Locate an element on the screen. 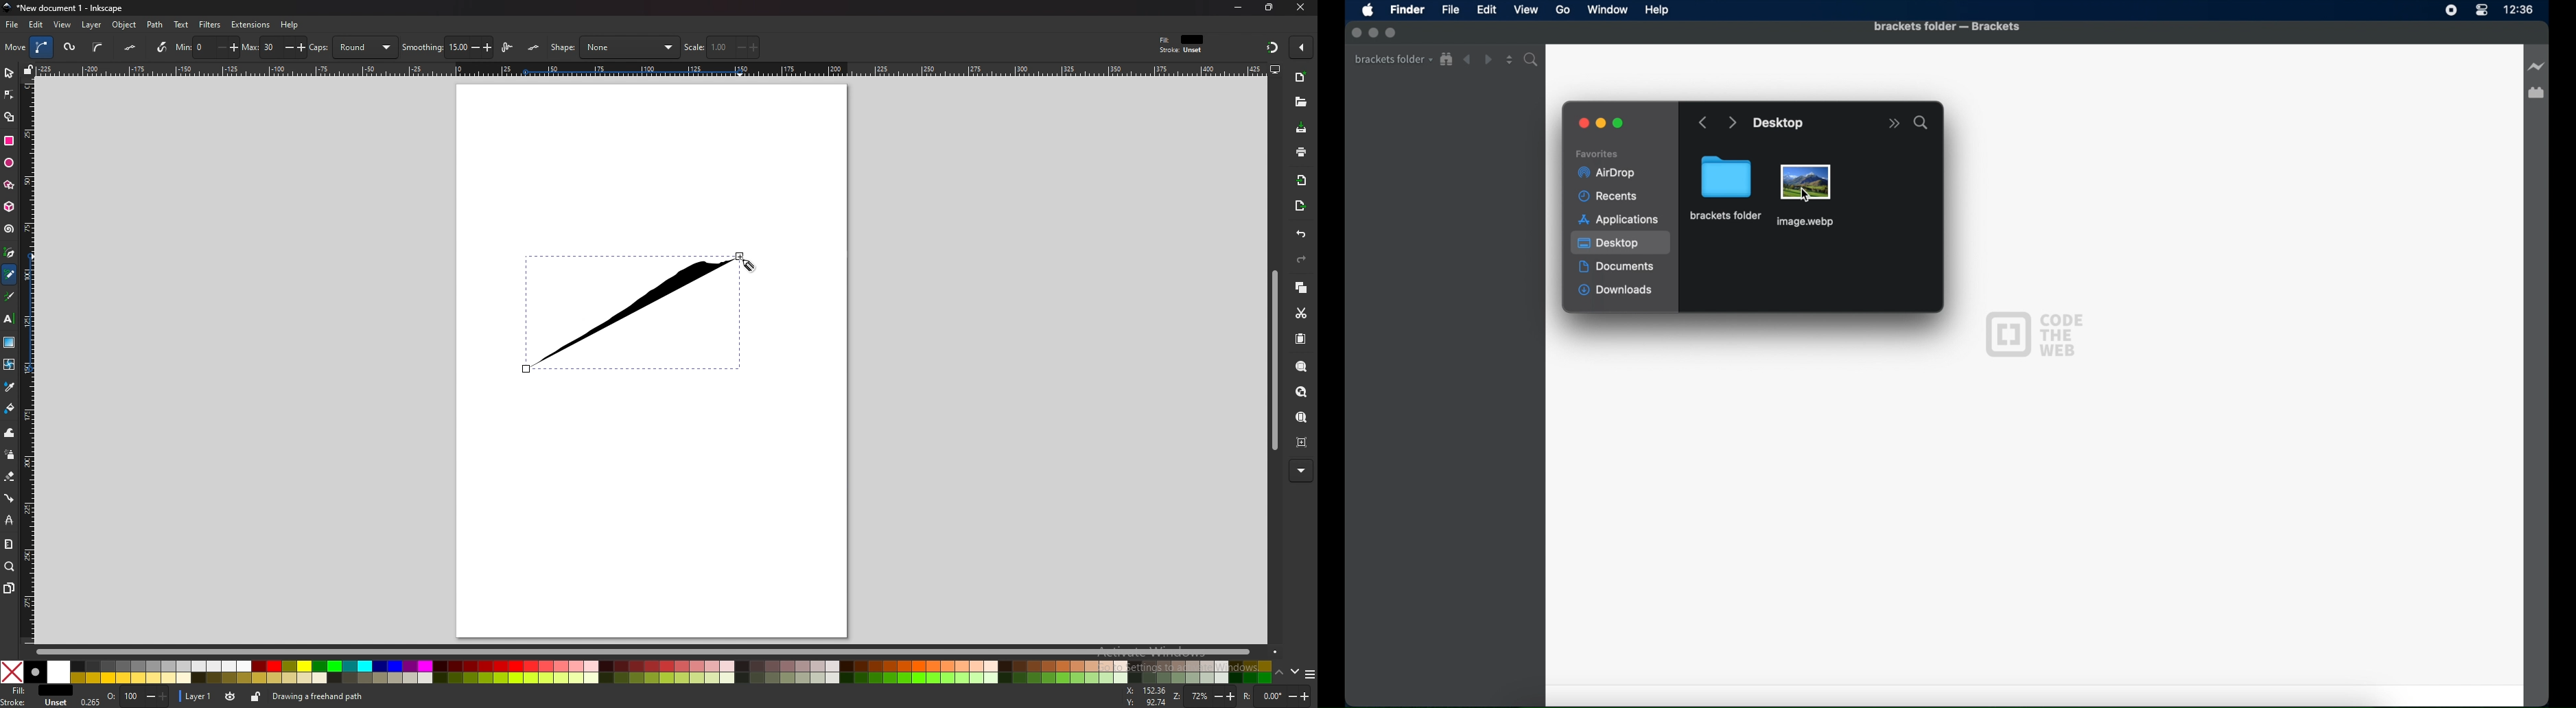  smoothing is located at coordinates (447, 46).